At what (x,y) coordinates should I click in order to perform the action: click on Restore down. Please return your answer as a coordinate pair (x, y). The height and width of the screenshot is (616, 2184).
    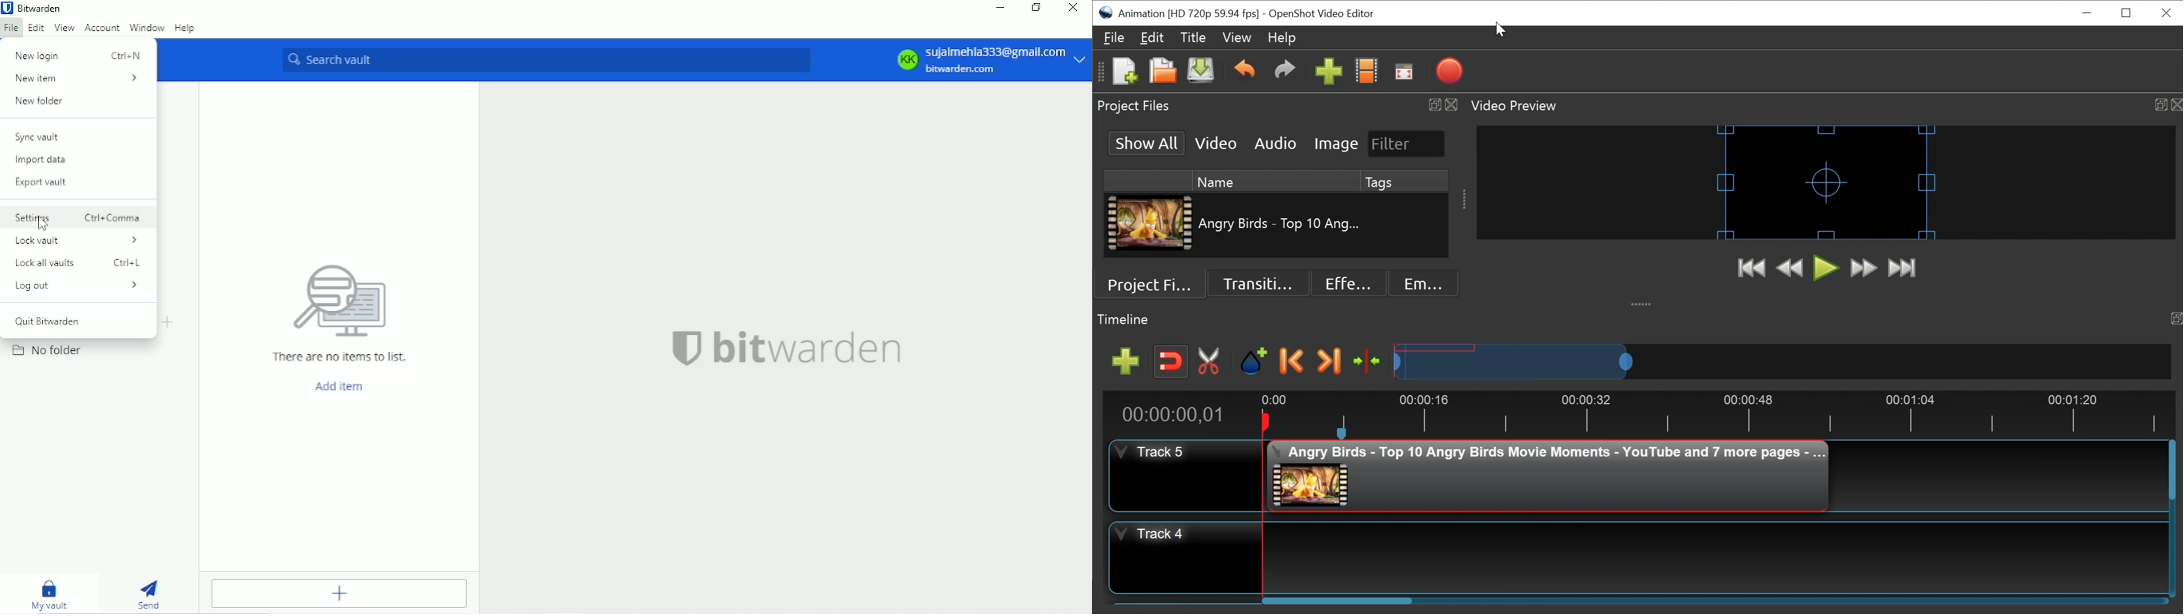
    Looking at the image, I should click on (1036, 7).